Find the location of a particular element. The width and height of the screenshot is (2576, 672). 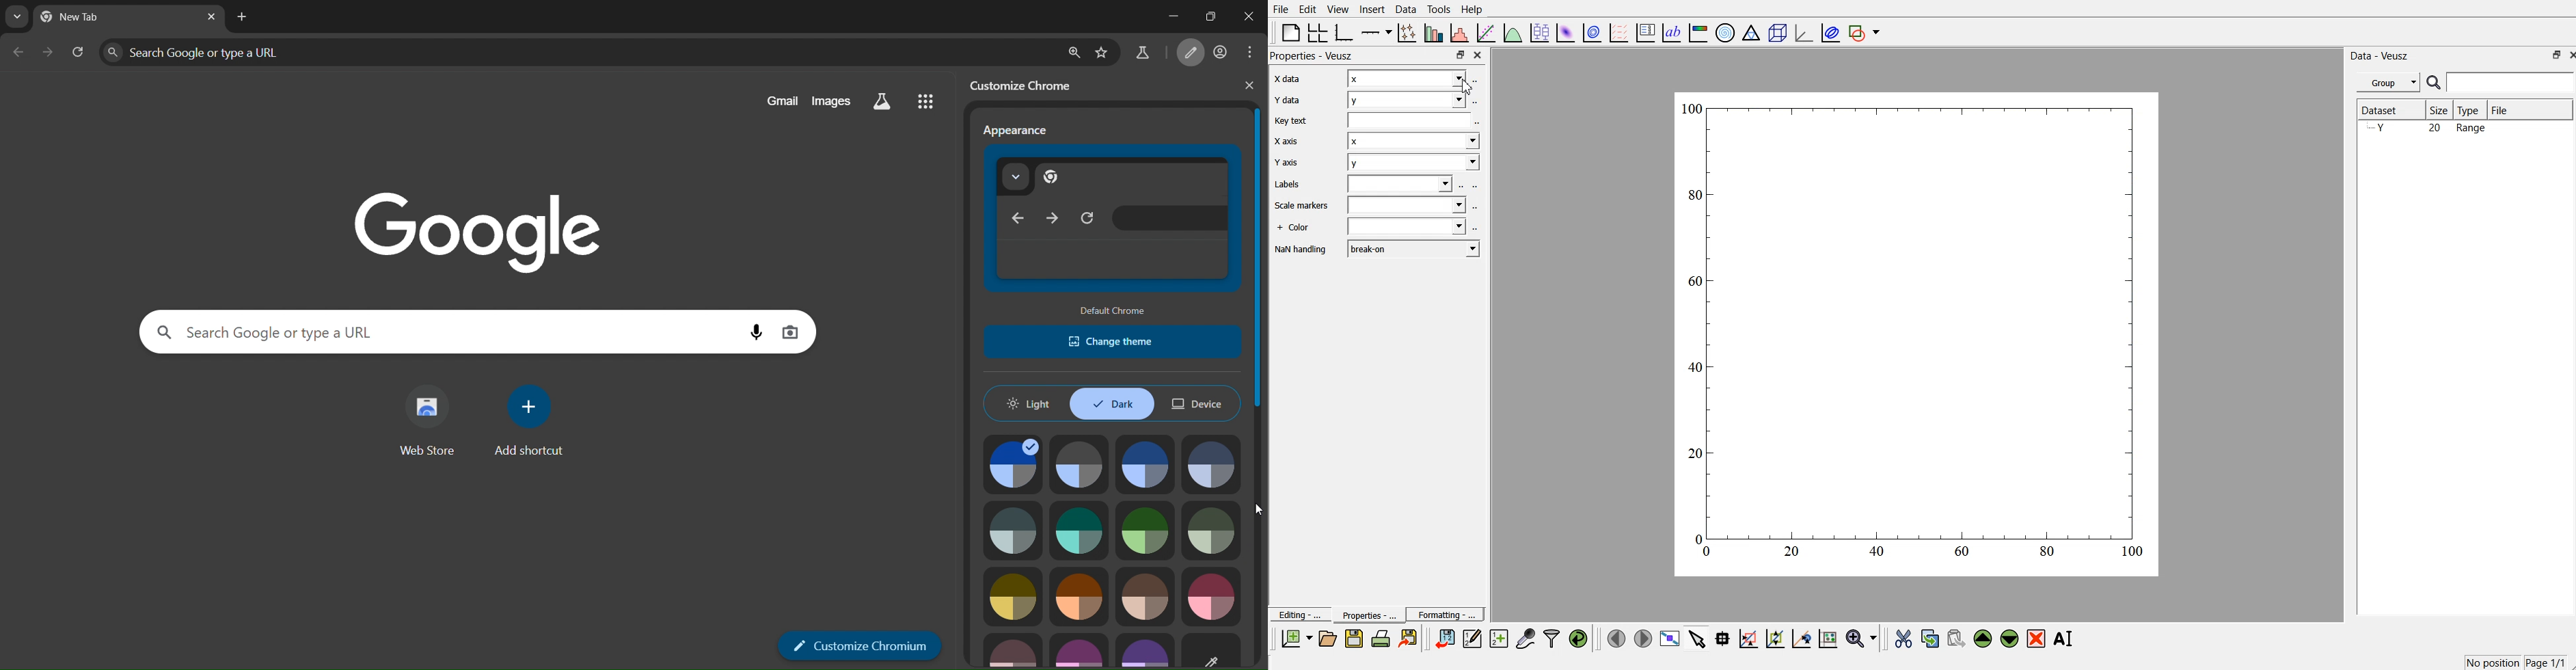

add shortcut is located at coordinates (535, 425).